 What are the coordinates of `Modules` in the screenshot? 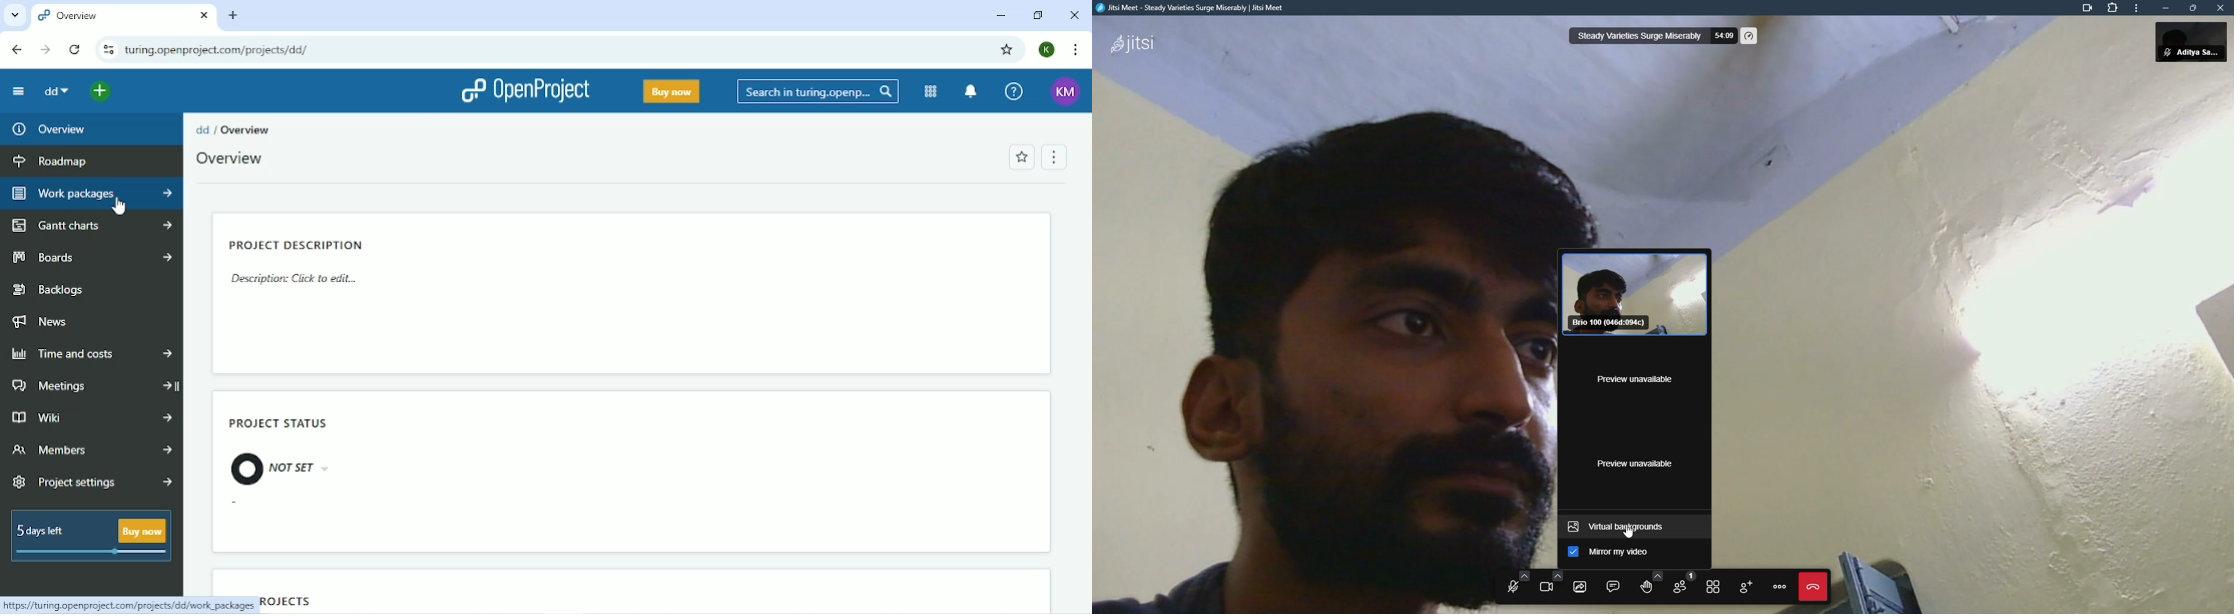 It's located at (931, 92).